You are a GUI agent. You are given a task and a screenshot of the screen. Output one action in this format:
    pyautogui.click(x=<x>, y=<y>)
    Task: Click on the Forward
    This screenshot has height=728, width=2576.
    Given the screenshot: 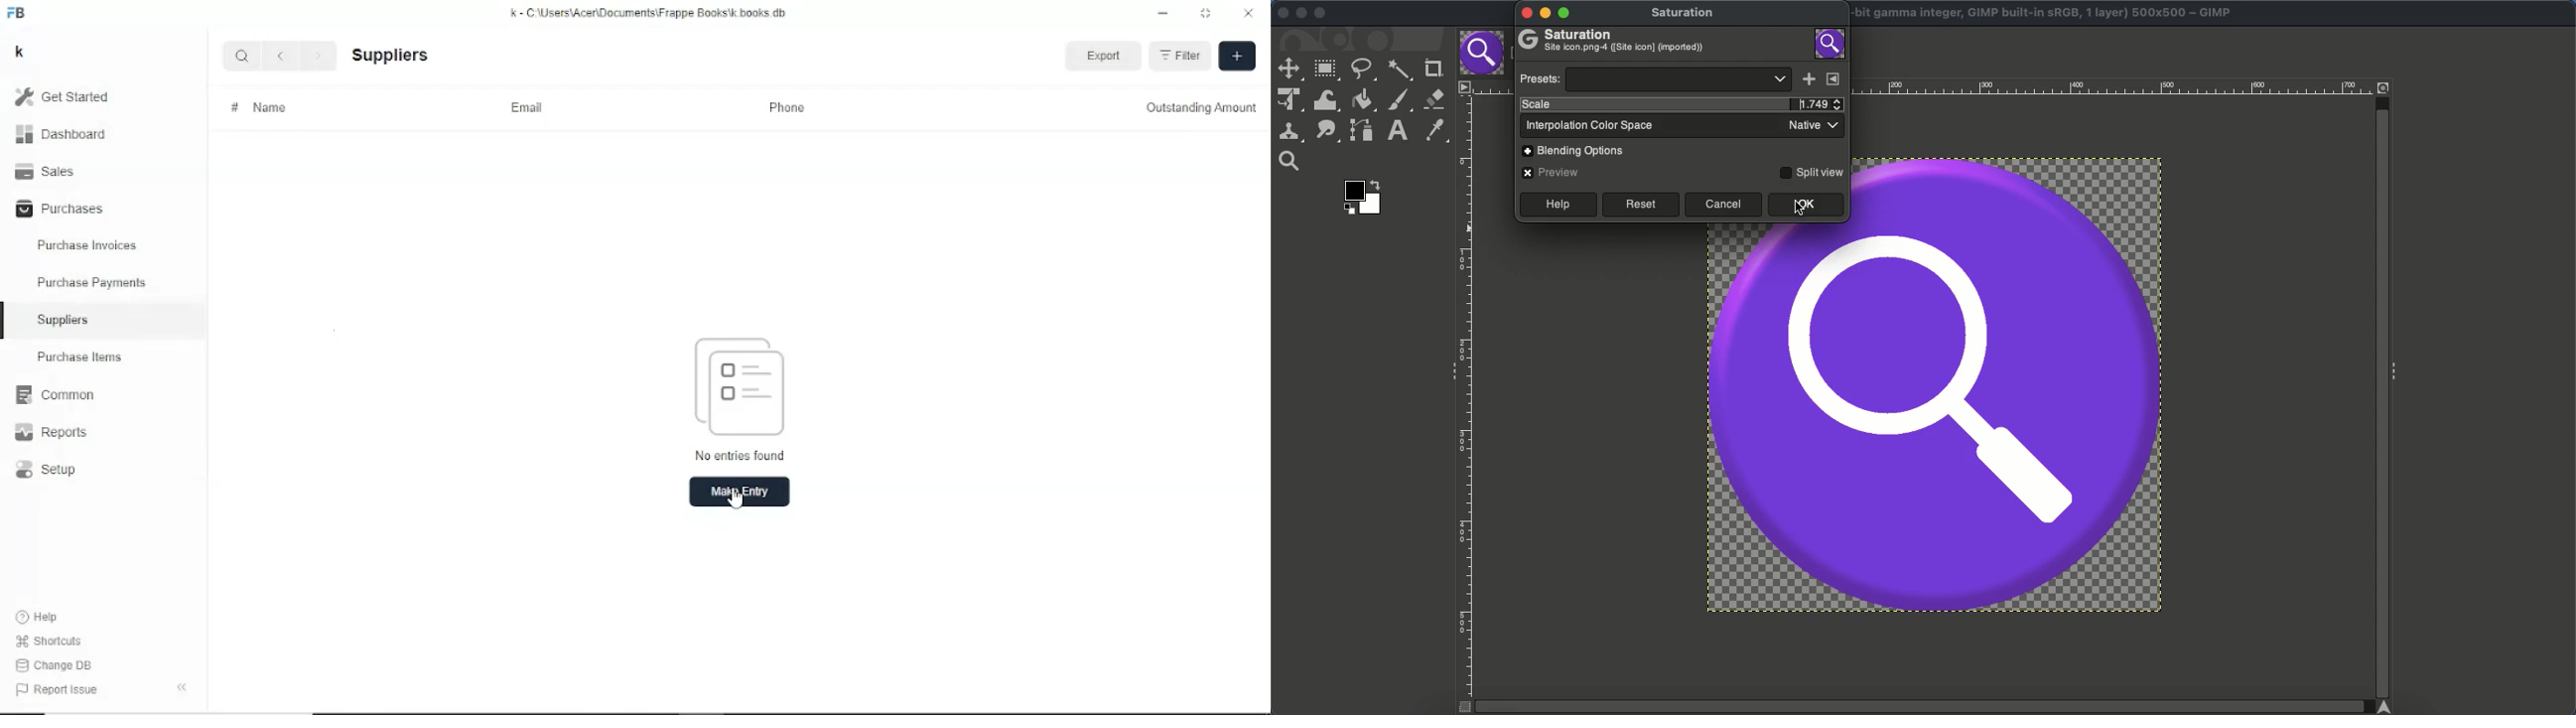 What is the action you would take?
    pyautogui.click(x=320, y=55)
    